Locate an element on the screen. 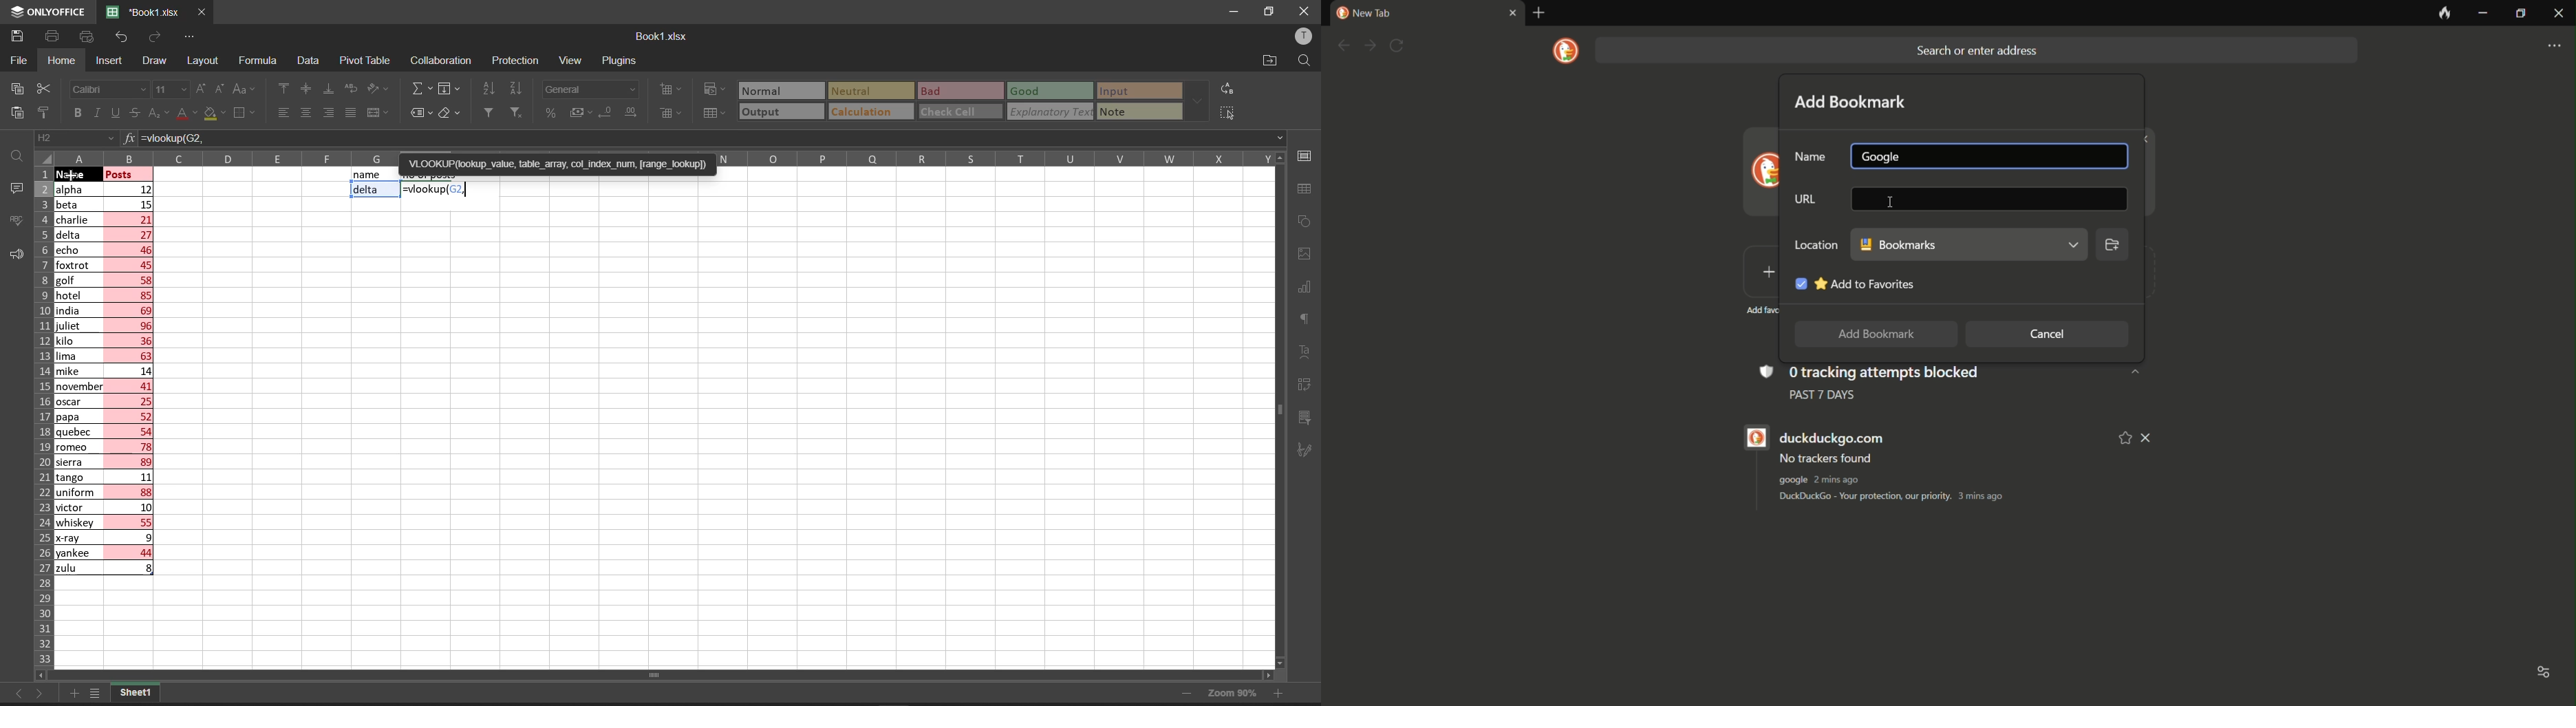  change case is located at coordinates (246, 89).